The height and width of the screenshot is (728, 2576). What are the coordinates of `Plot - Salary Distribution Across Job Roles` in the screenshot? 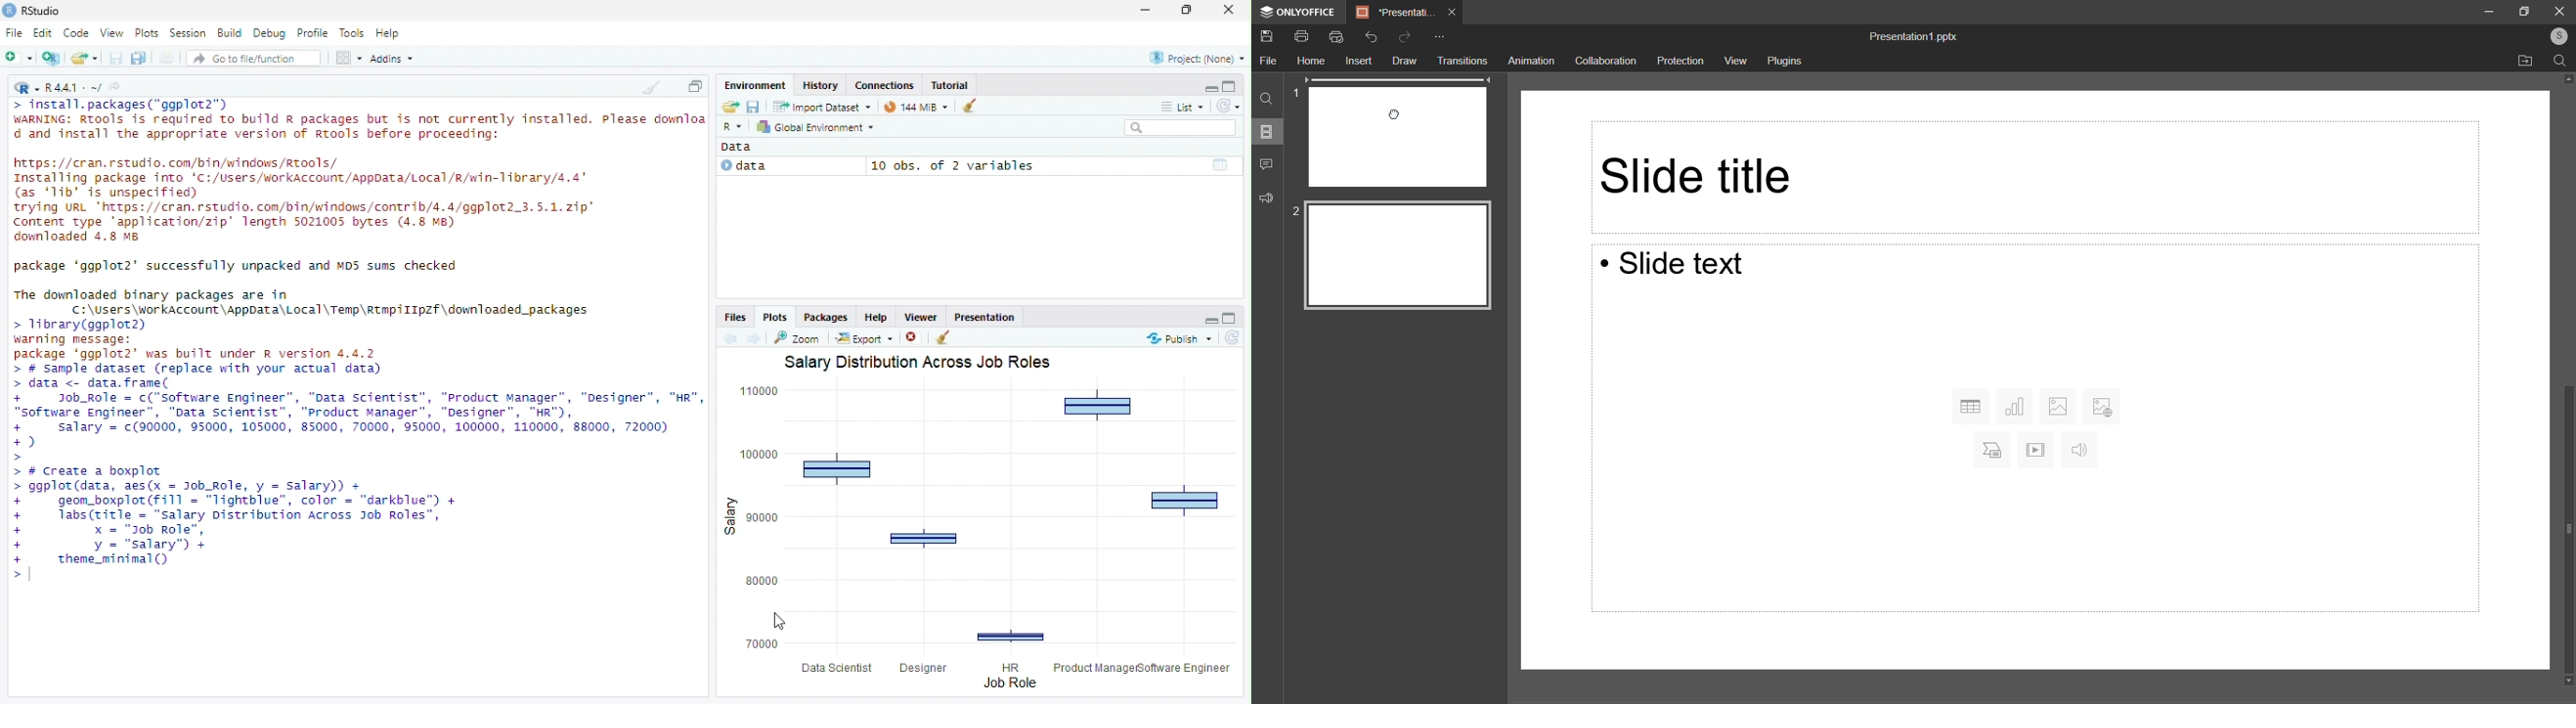 It's located at (985, 524).